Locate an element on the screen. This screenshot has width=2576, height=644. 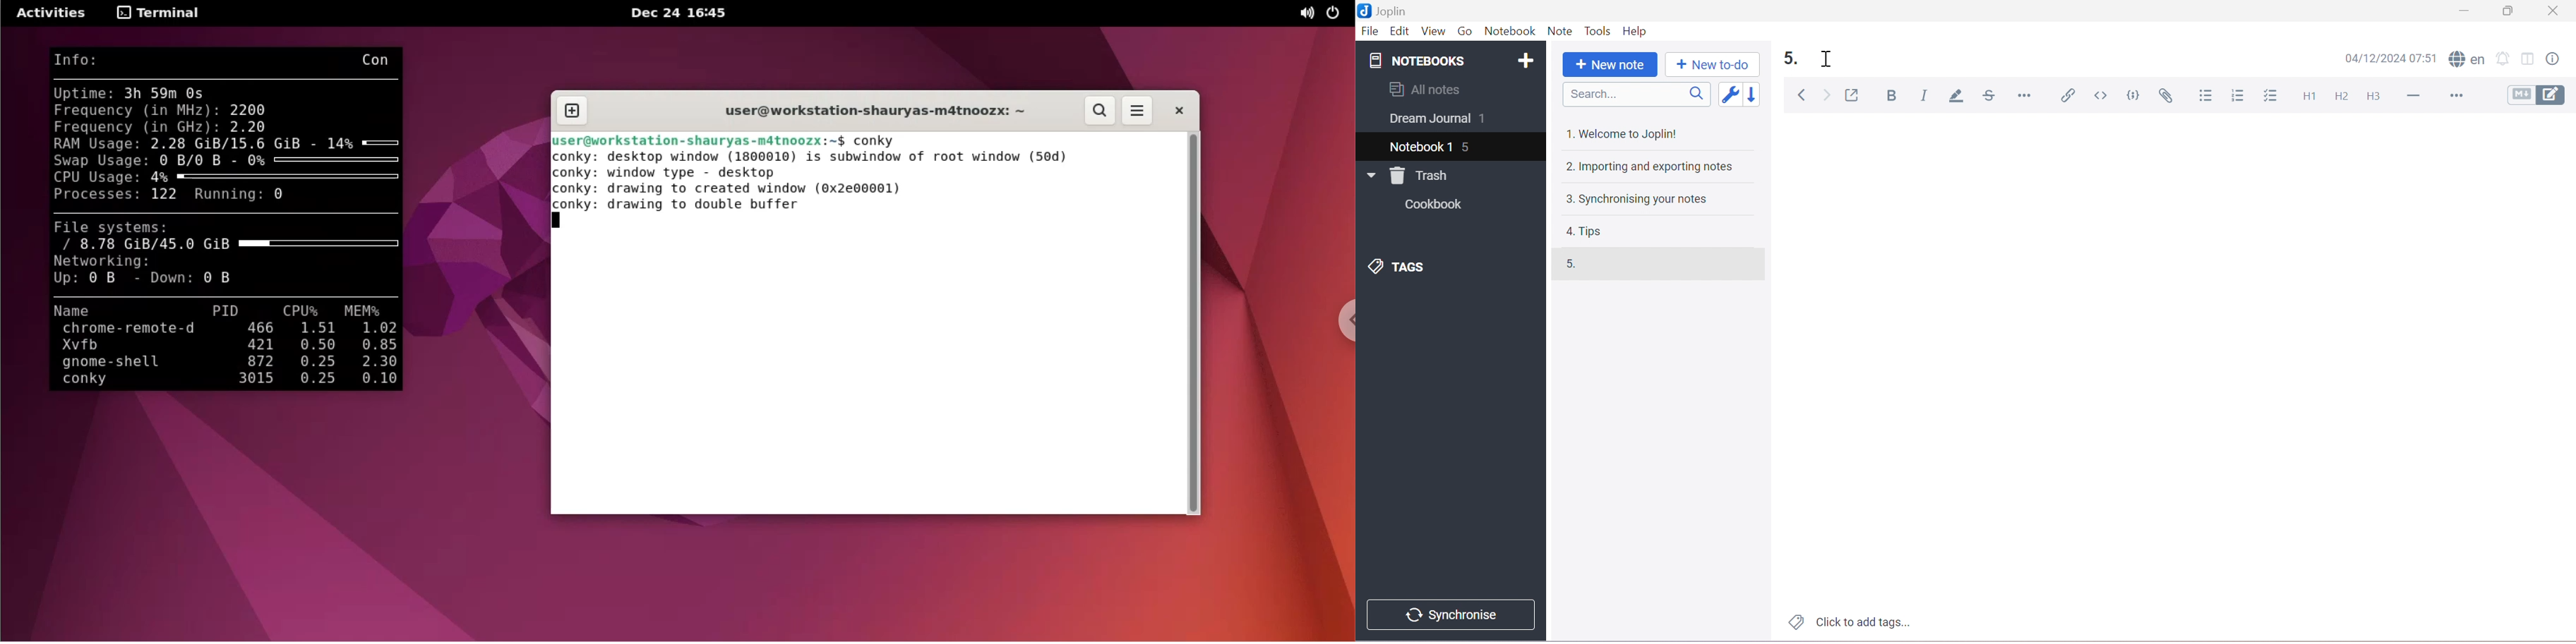
2. Importing and exporting notes is located at coordinates (1652, 168).